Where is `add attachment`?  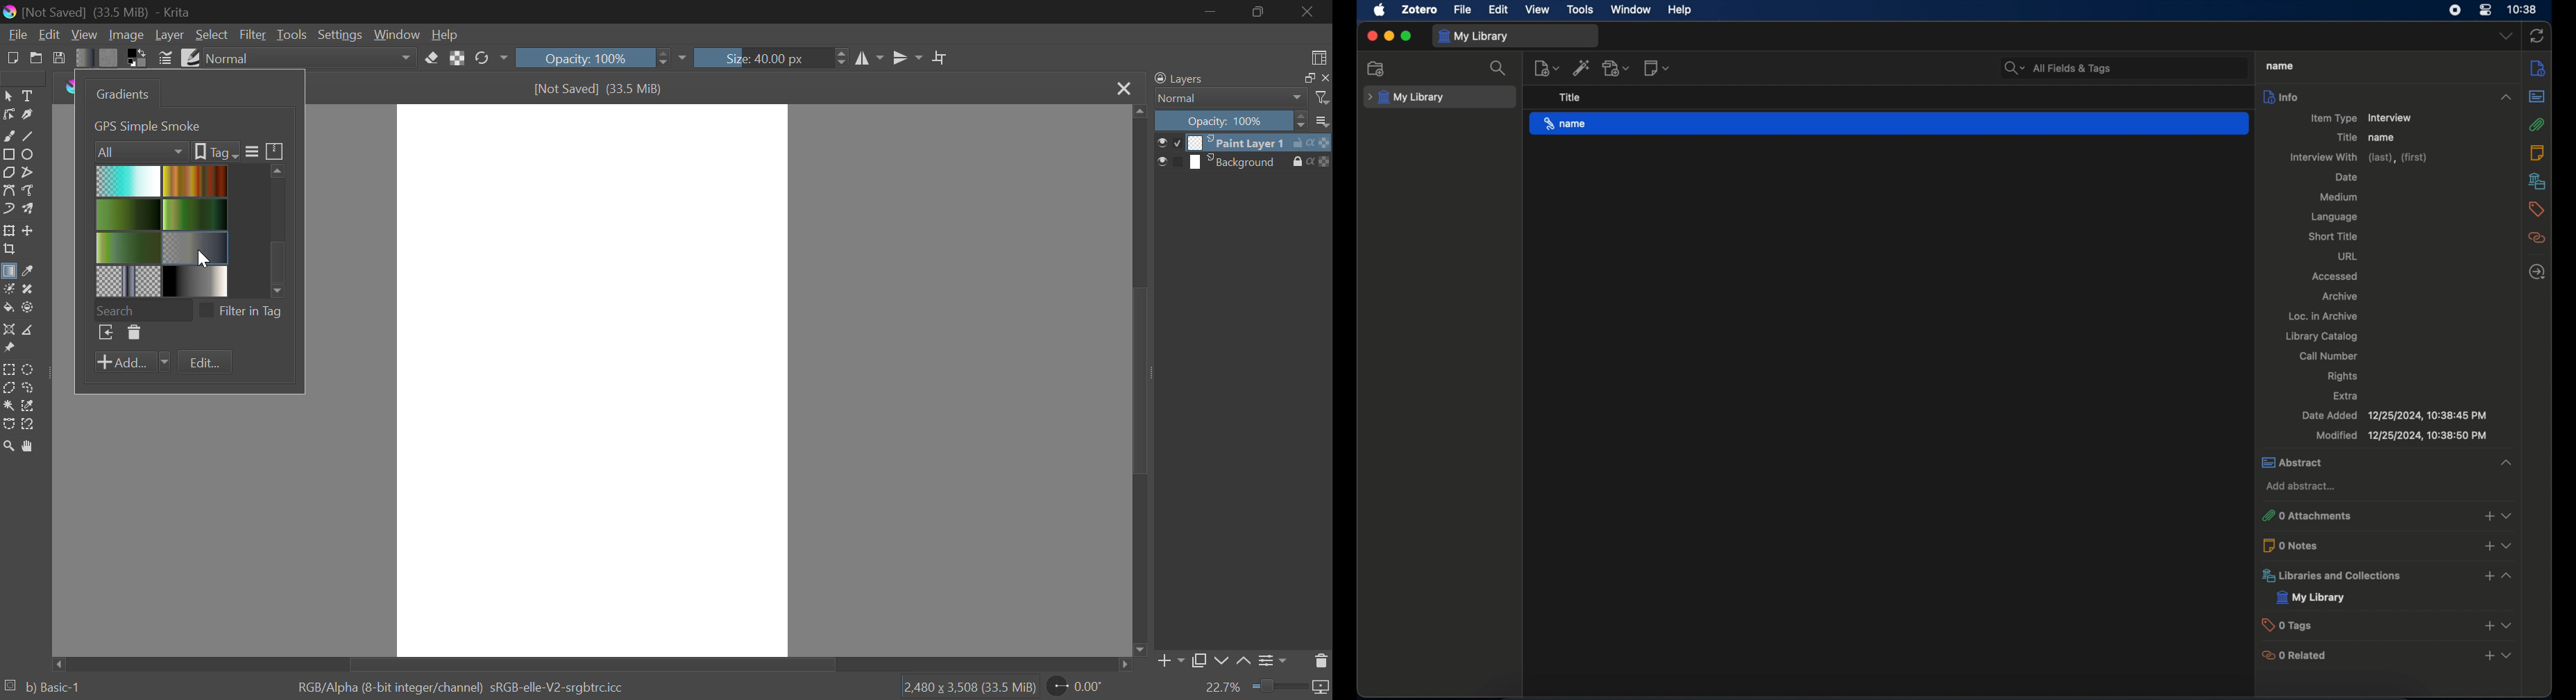 add attachment is located at coordinates (1617, 69).